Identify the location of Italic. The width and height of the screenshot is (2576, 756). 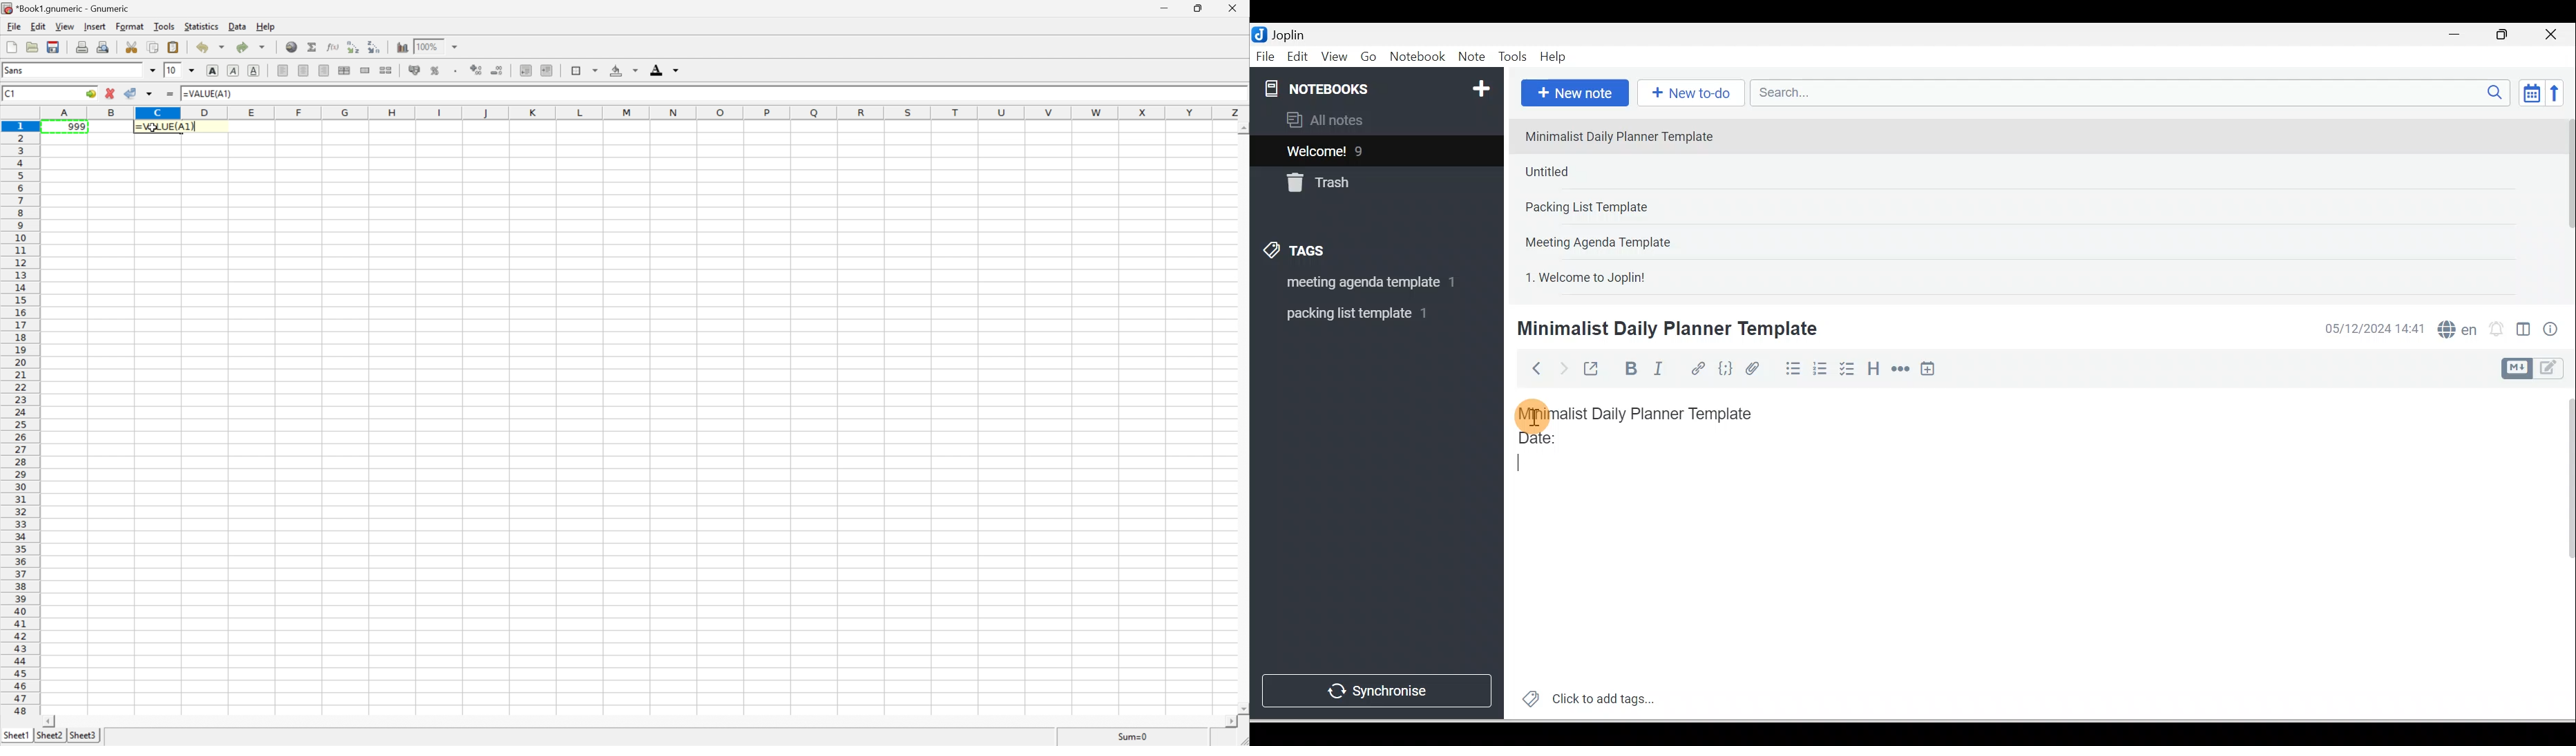
(1661, 371).